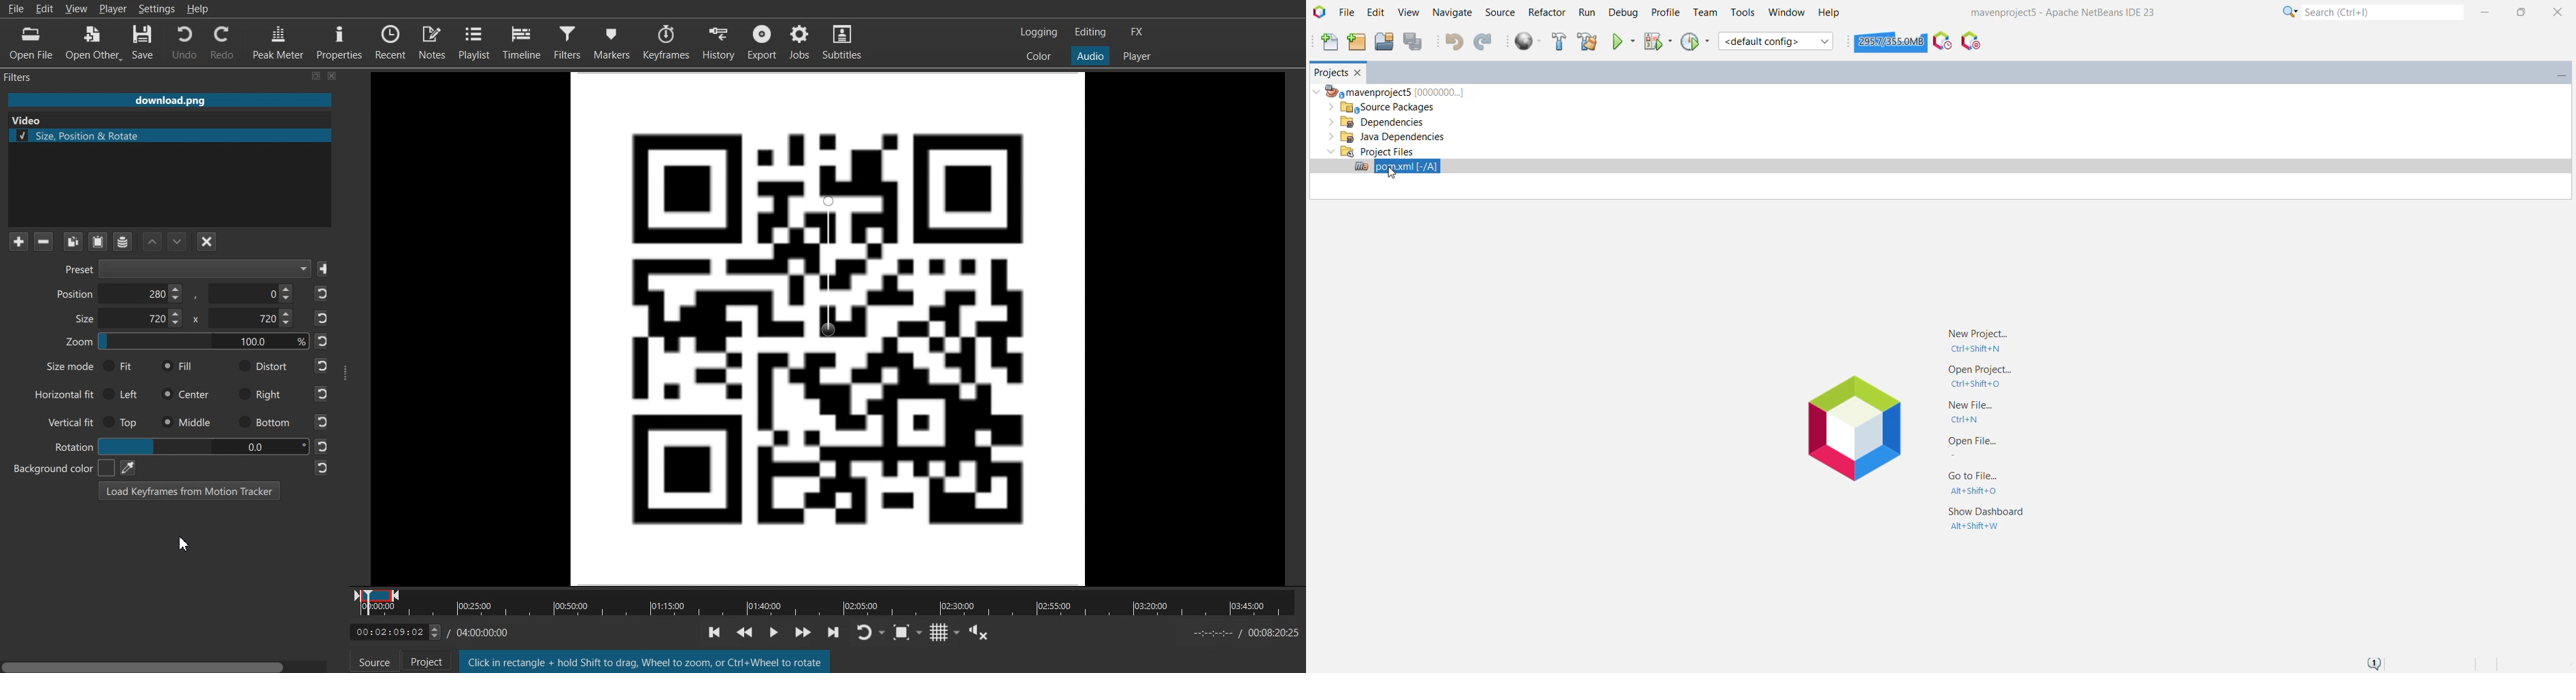 This screenshot has height=700, width=2576. What do you see at coordinates (178, 366) in the screenshot?
I see `Fill` at bounding box center [178, 366].